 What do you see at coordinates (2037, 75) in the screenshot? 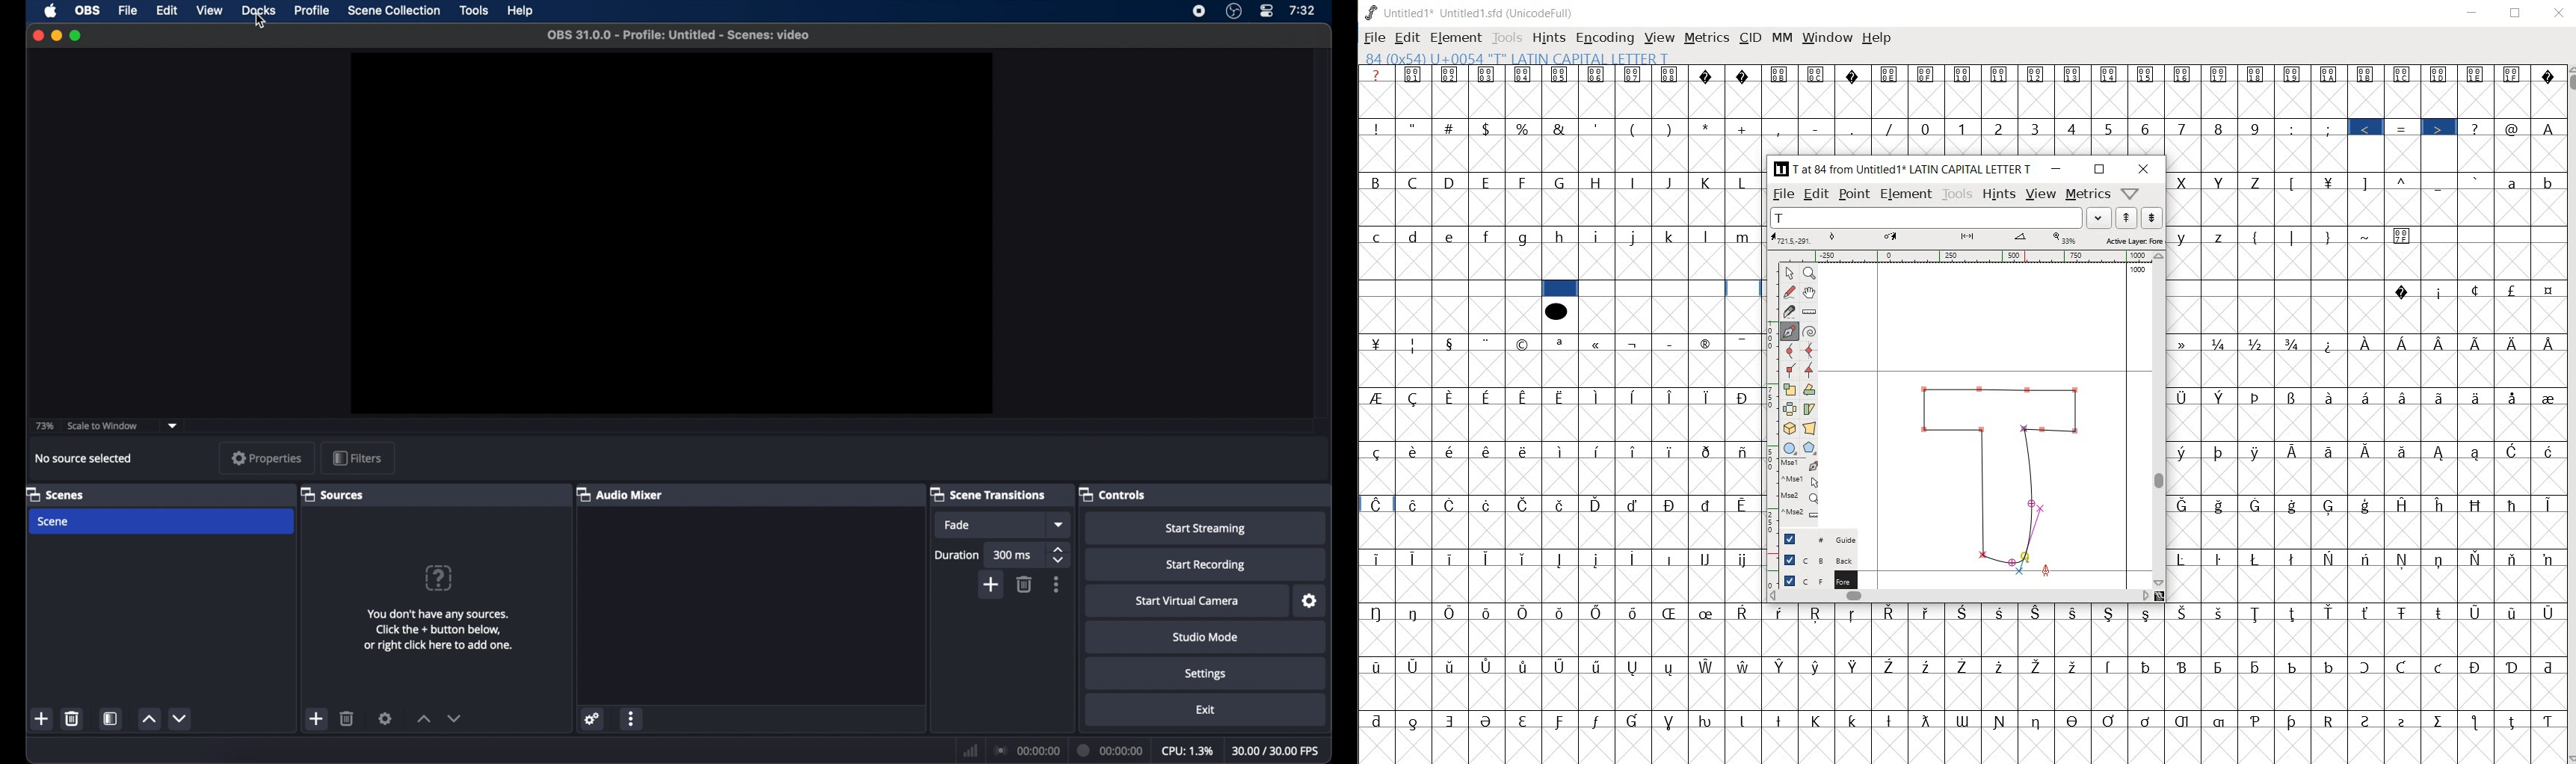
I see `Symbol` at bounding box center [2037, 75].